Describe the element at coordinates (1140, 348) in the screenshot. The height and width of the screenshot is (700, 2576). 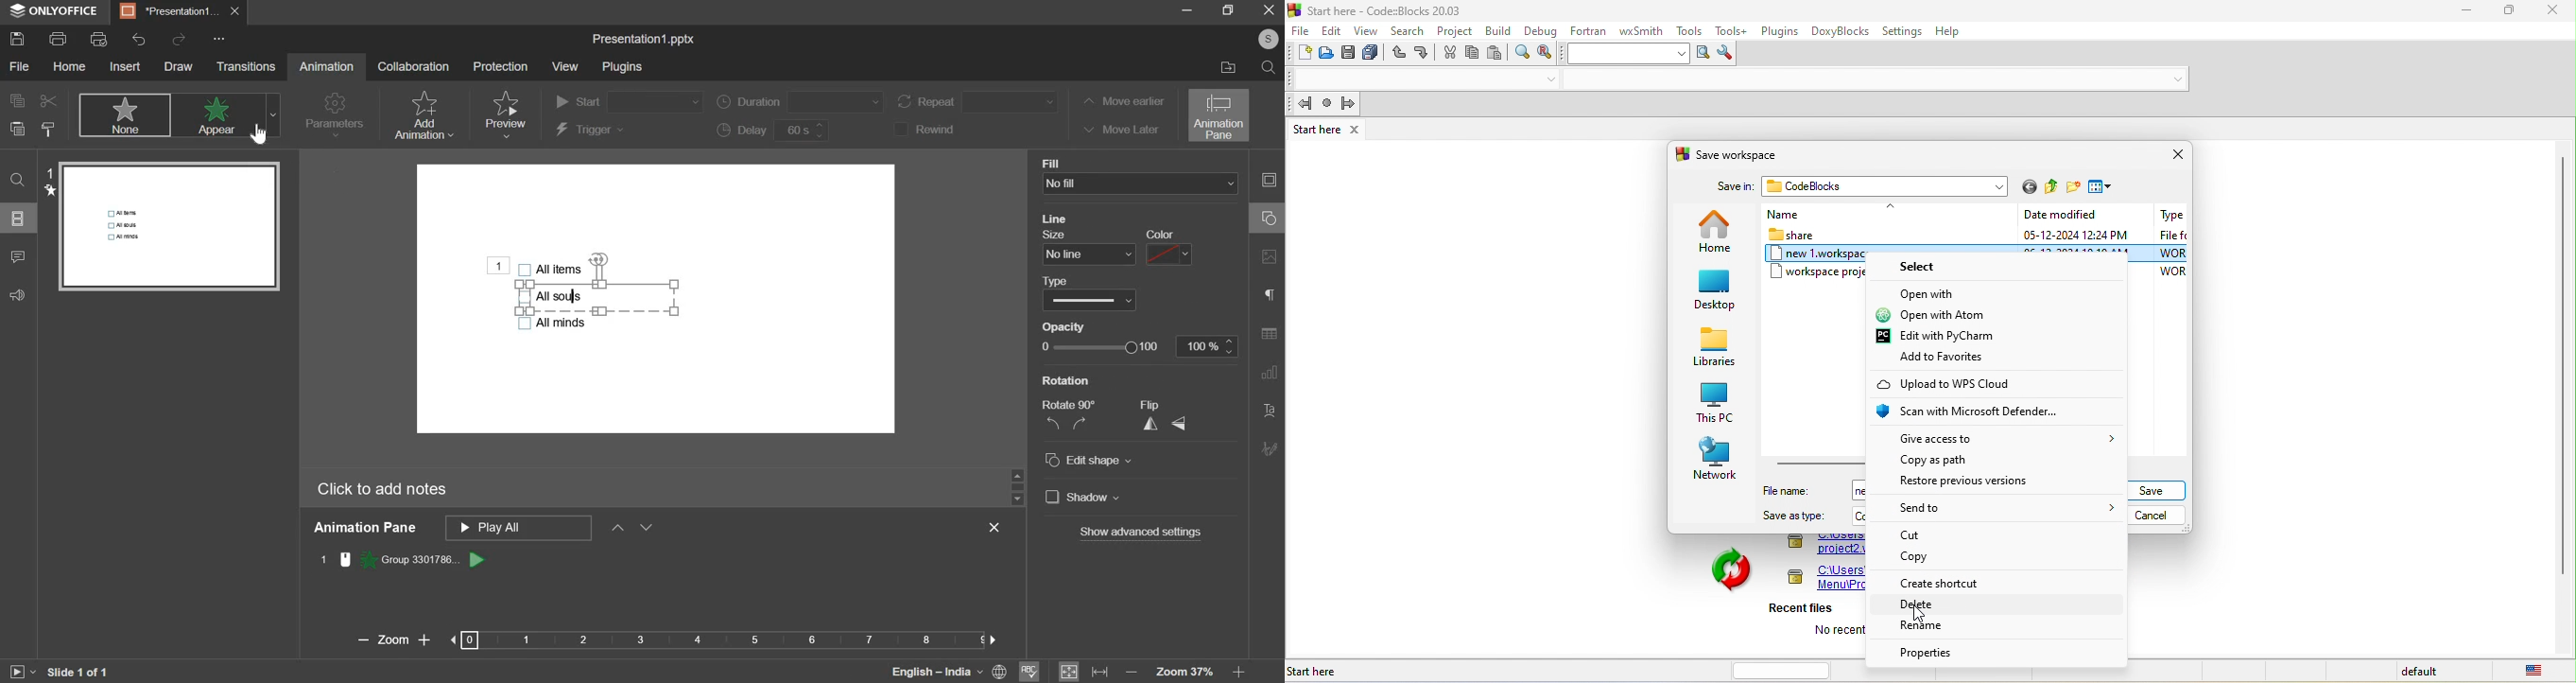
I see `opacity slider` at that location.